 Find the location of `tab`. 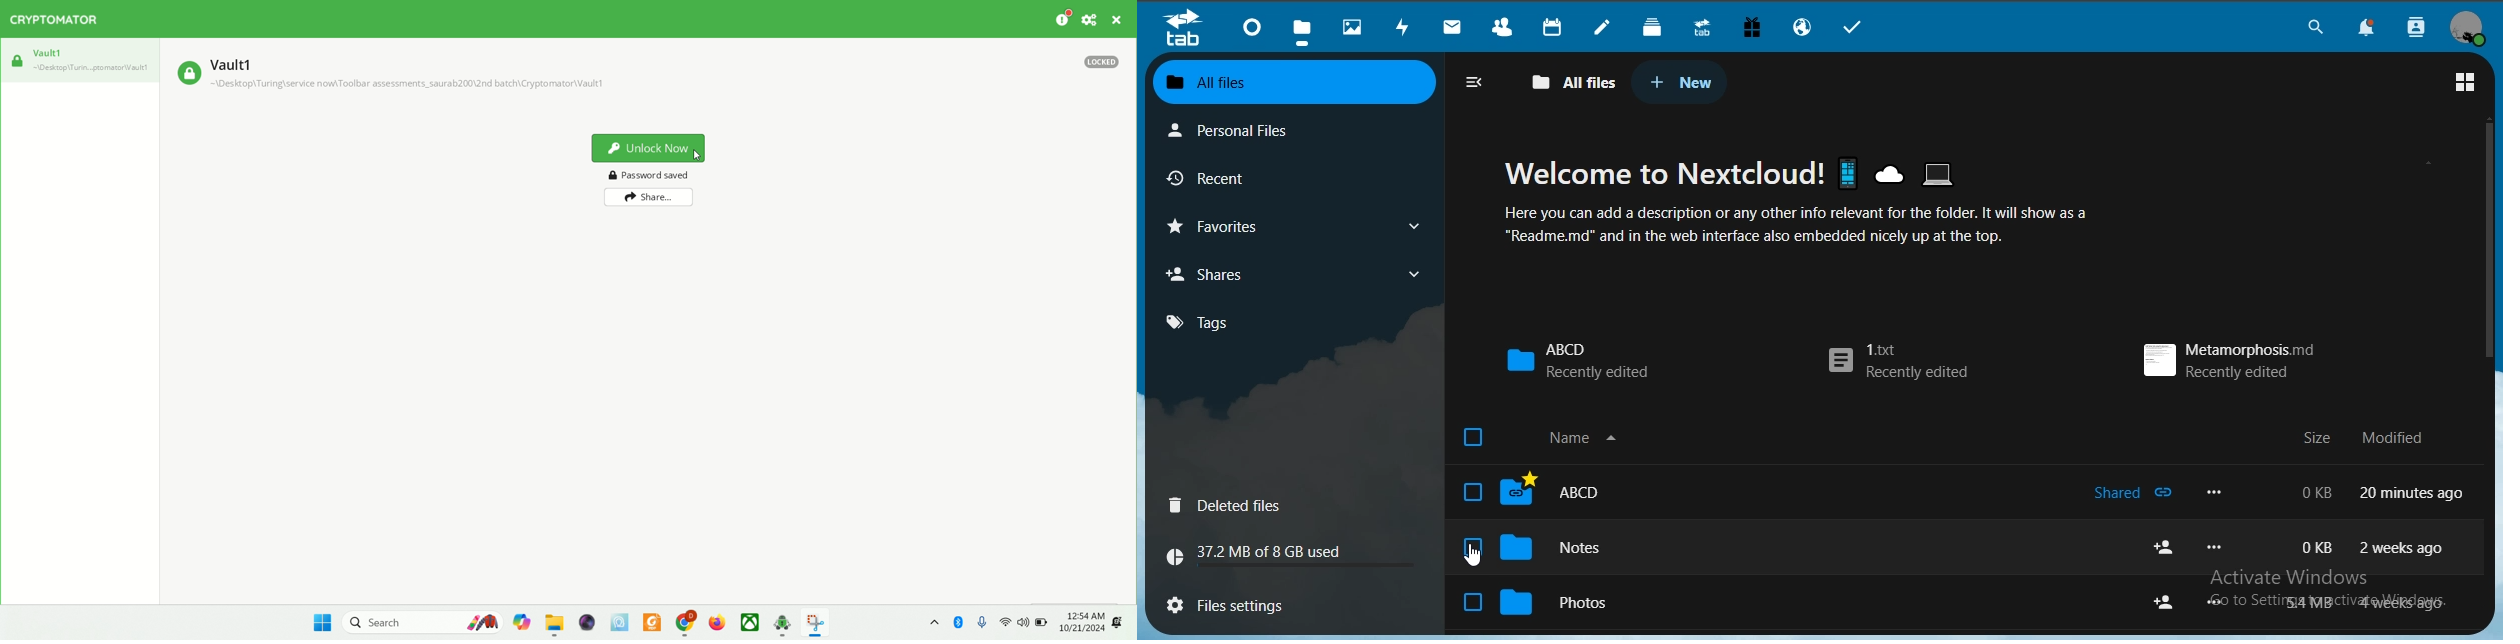

tab is located at coordinates (1184, 30).